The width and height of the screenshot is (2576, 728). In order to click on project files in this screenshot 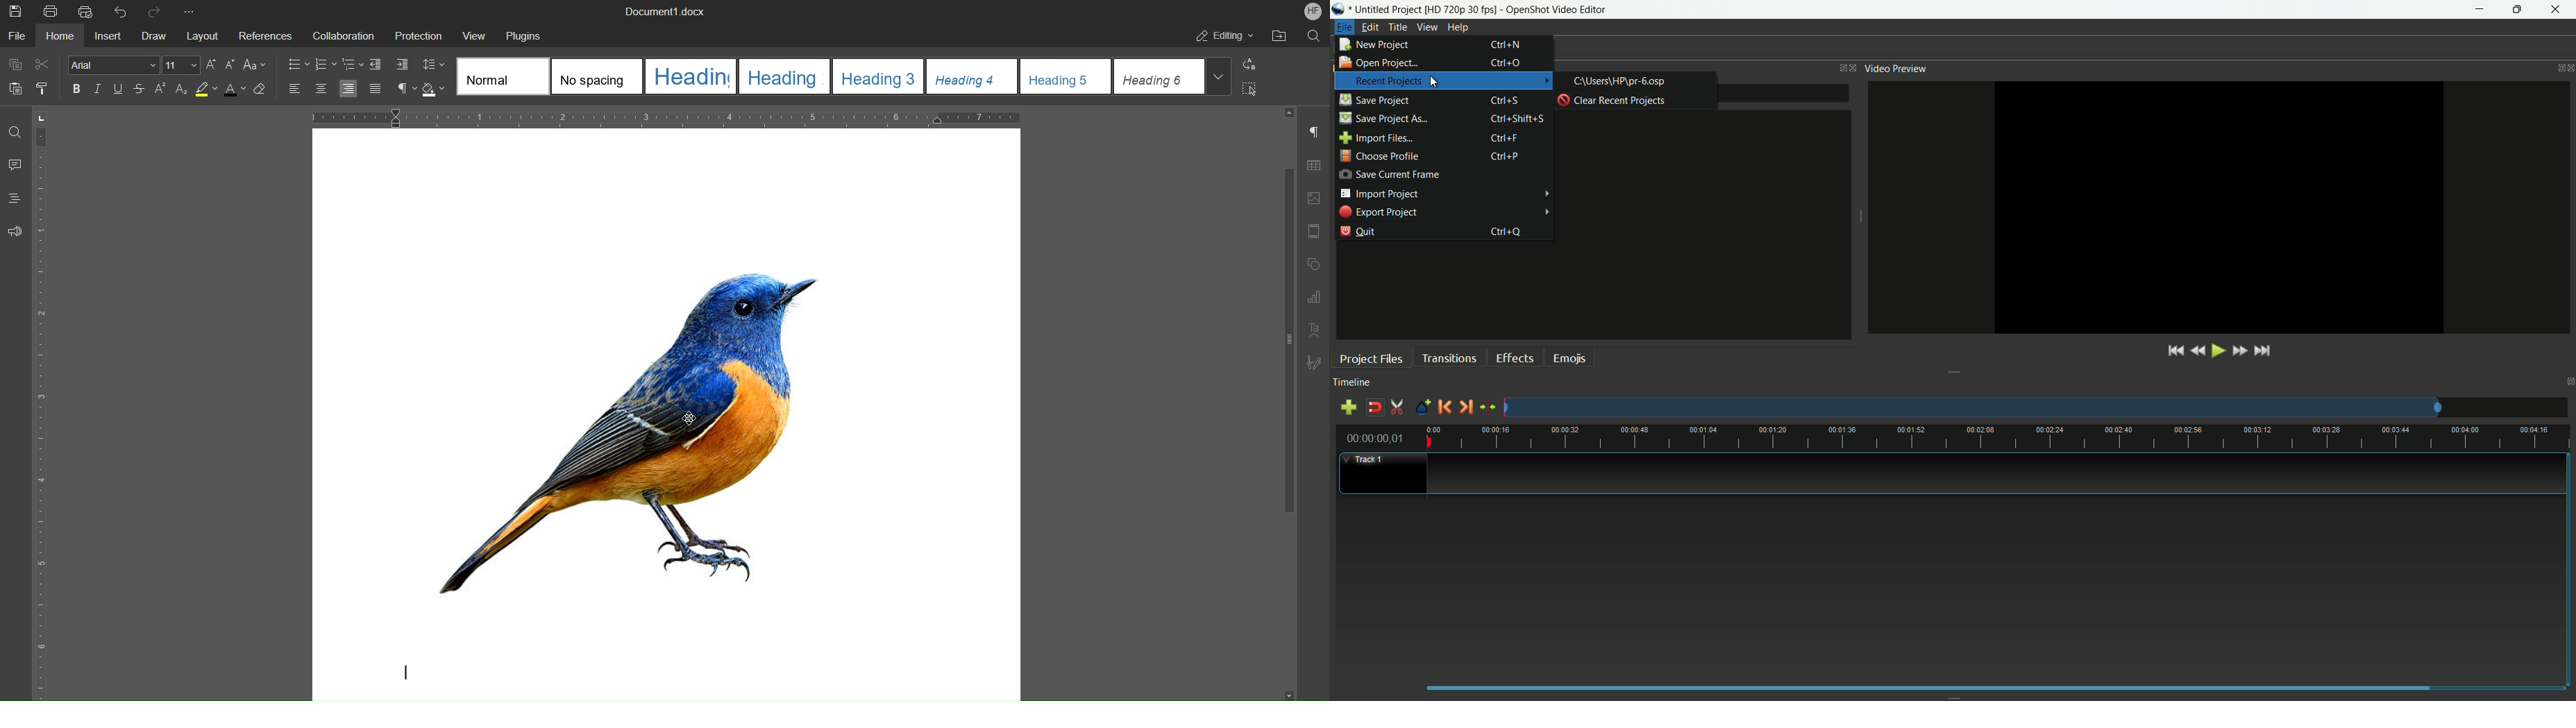, I will do `click(1371, 358)`.